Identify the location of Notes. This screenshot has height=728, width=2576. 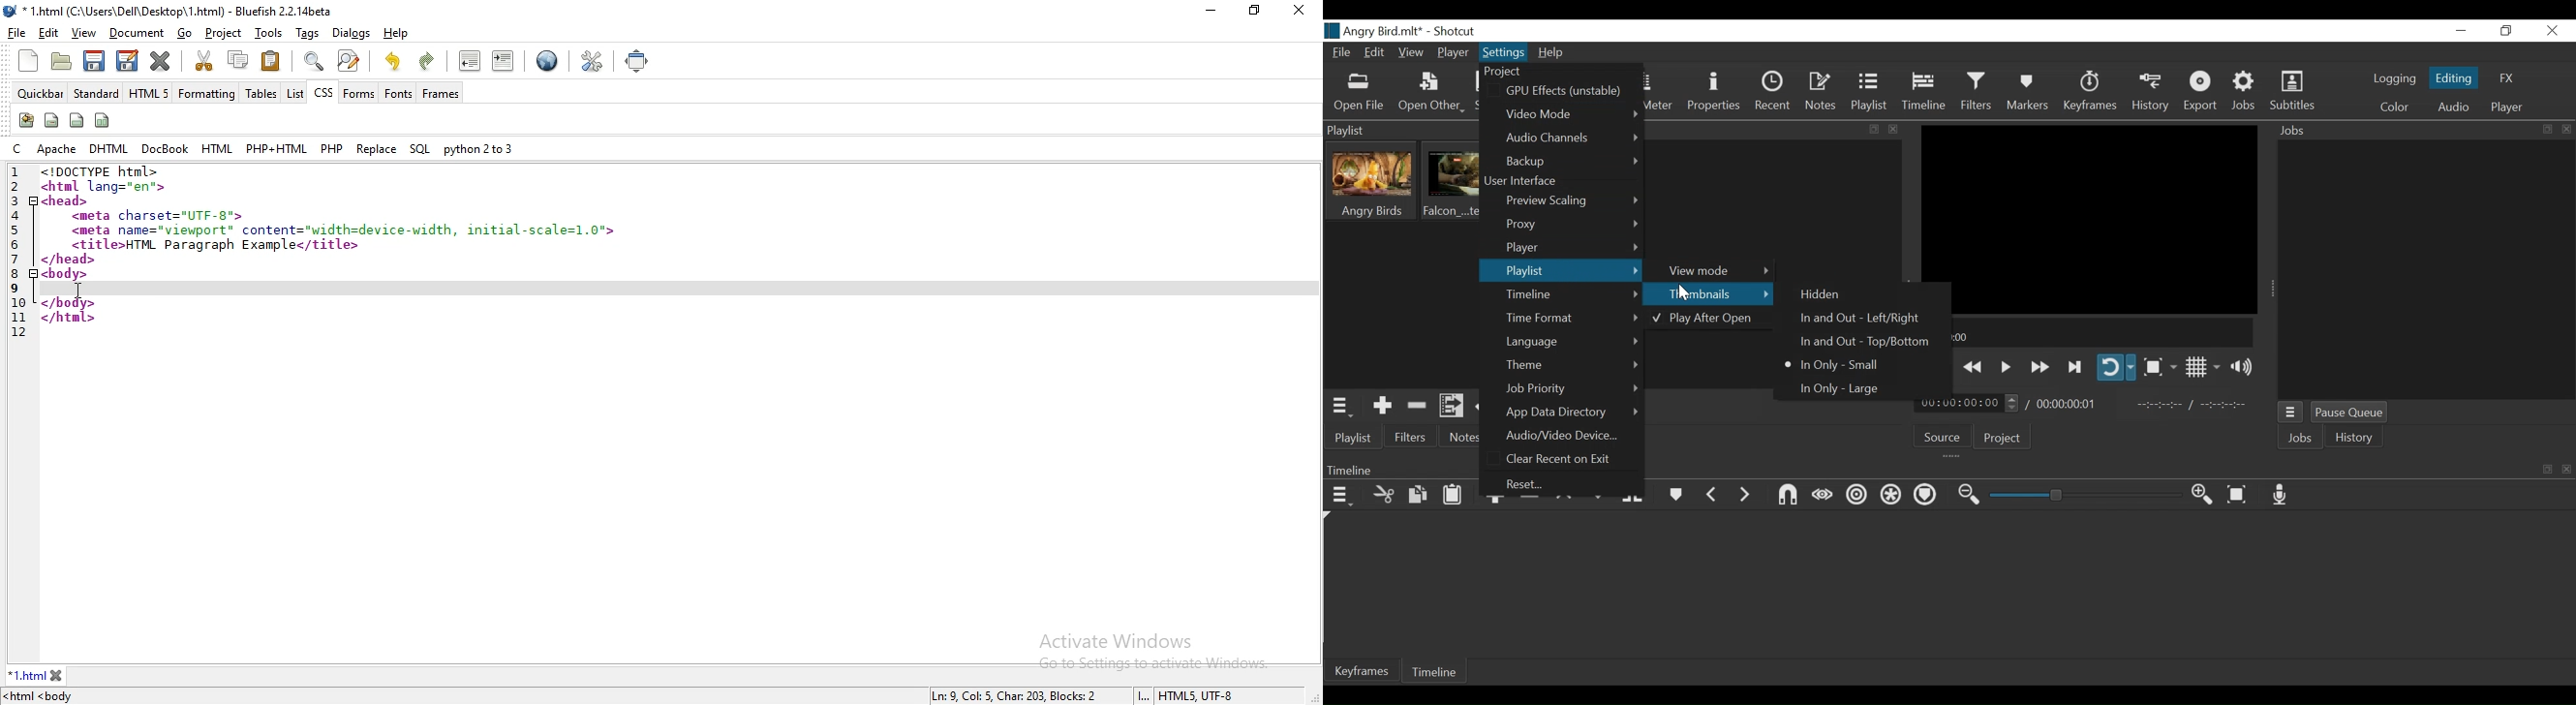
(1463, 437).